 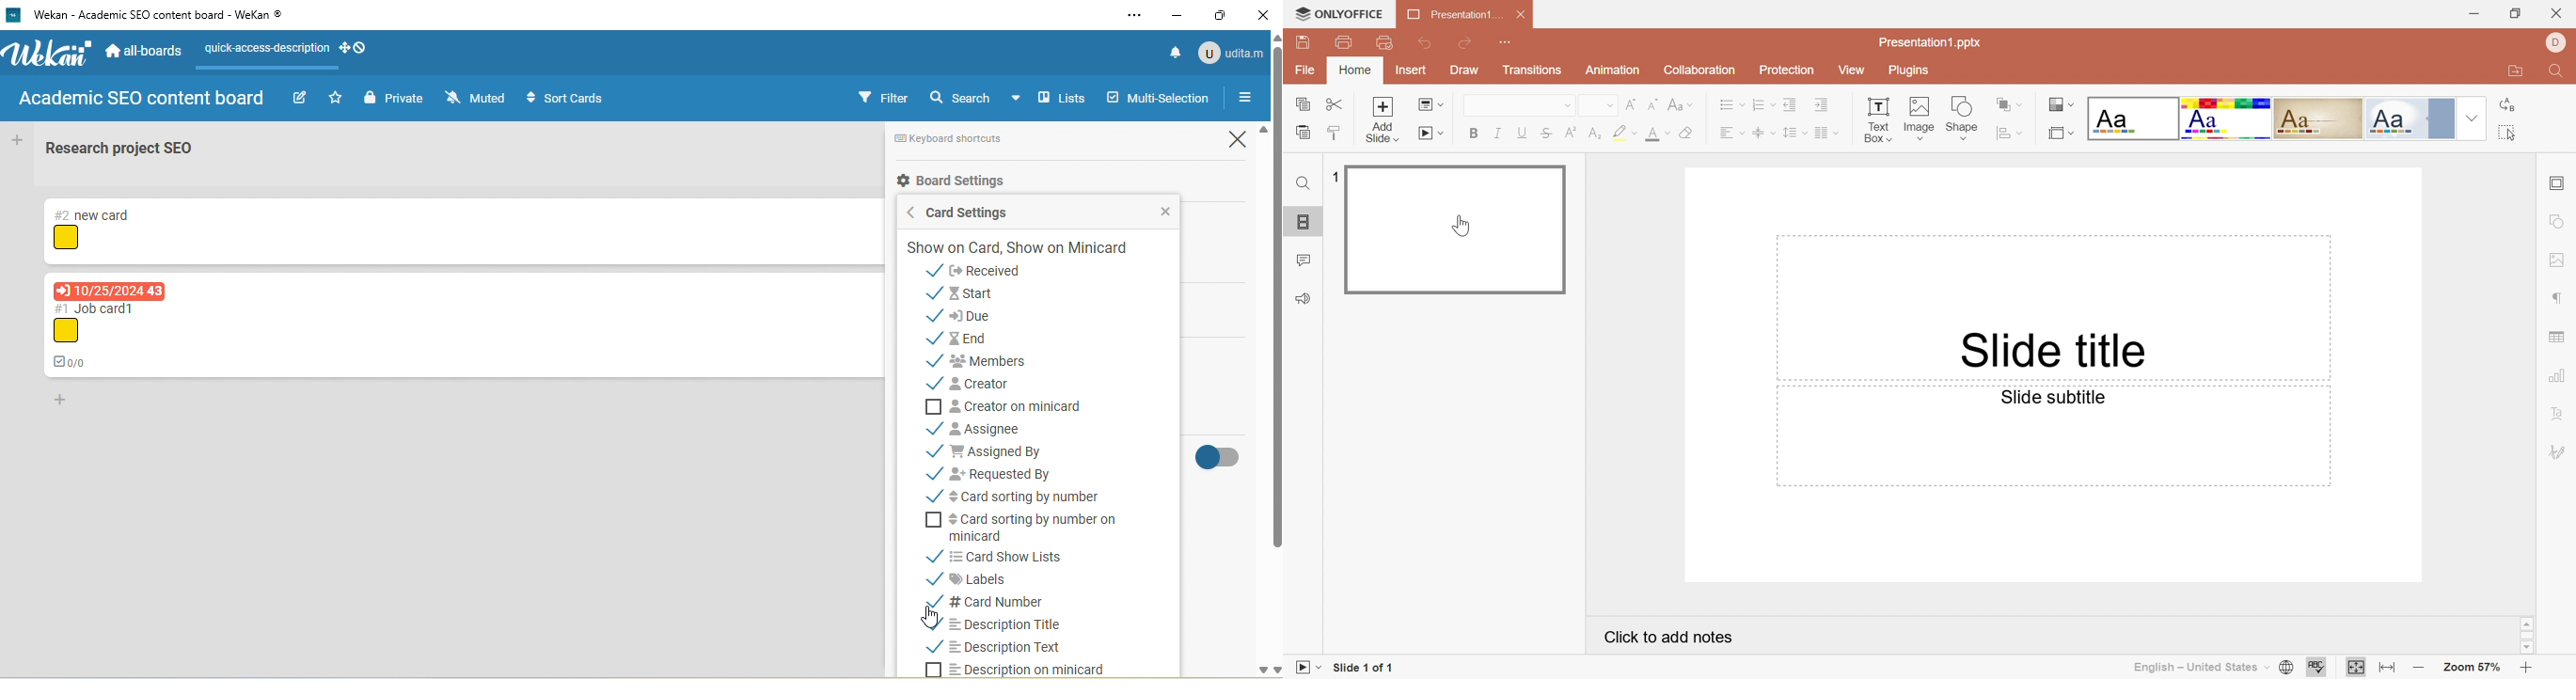 What do you see at coordinates (1302, 71) in the screenshot?
I see `File` at bounding box center [1302, 71].